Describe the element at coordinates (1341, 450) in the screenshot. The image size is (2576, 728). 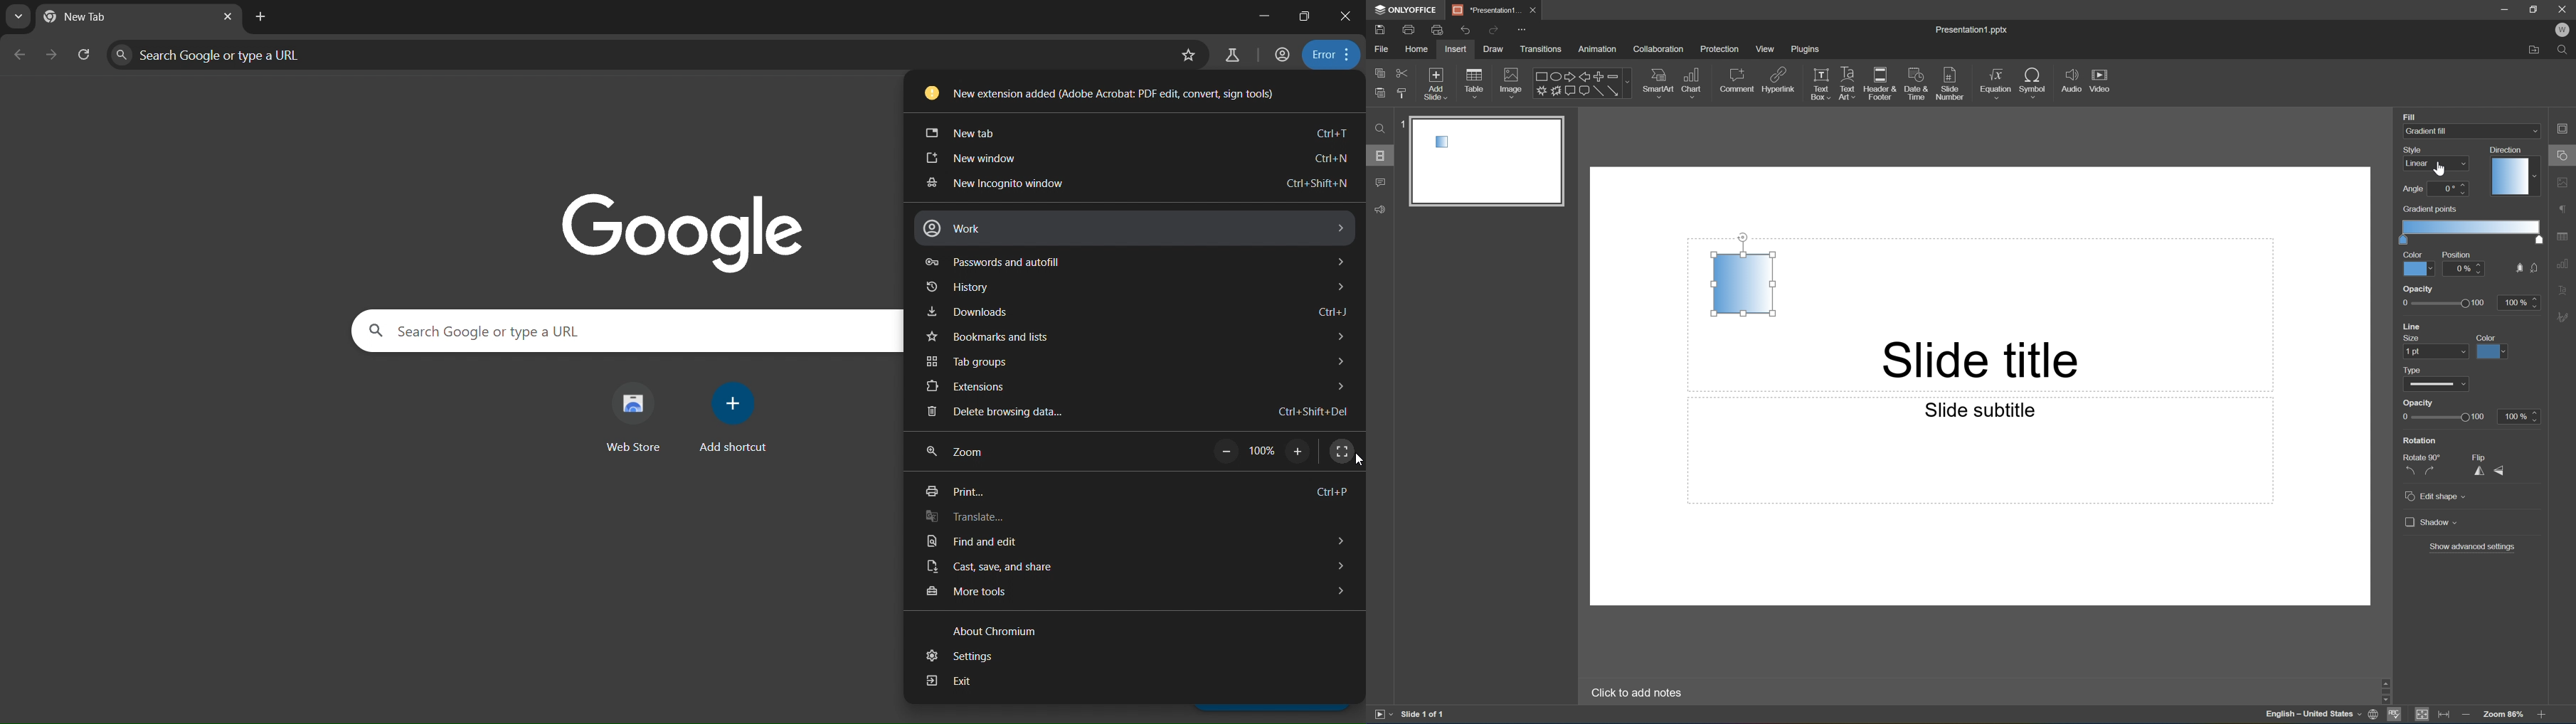
I see `display in full screen mode` at that location.